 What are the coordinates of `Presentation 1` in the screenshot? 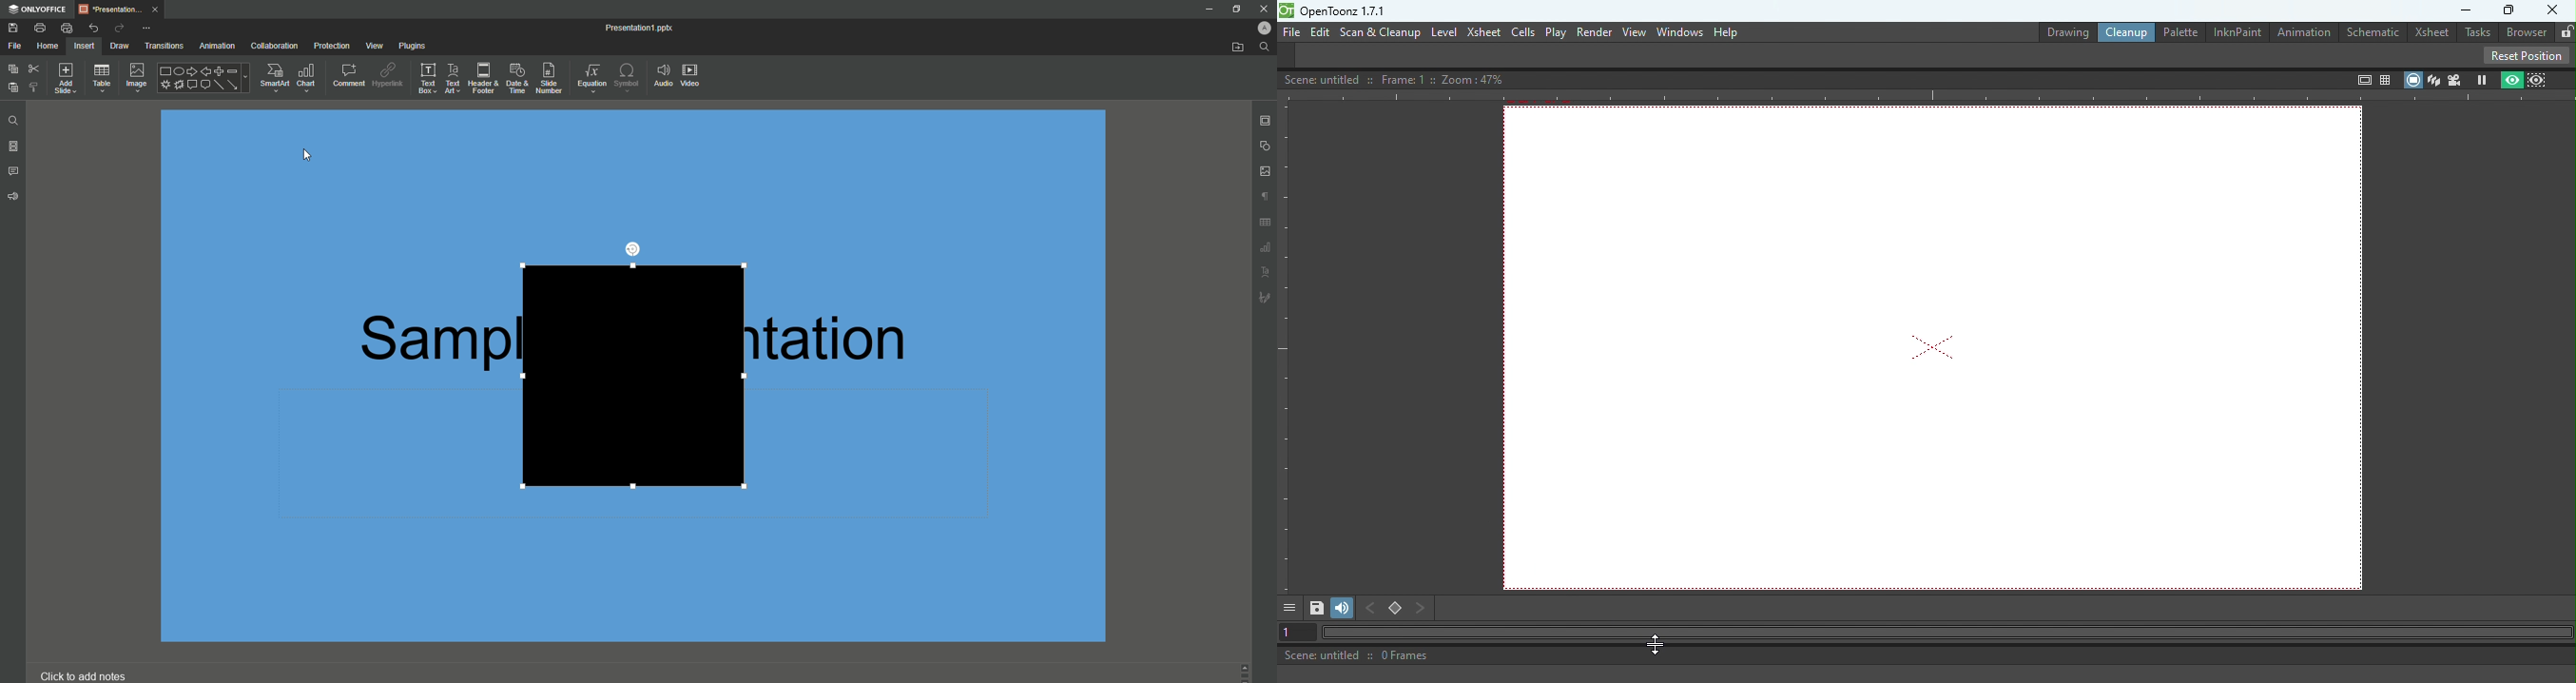 It's located at (630, 27).